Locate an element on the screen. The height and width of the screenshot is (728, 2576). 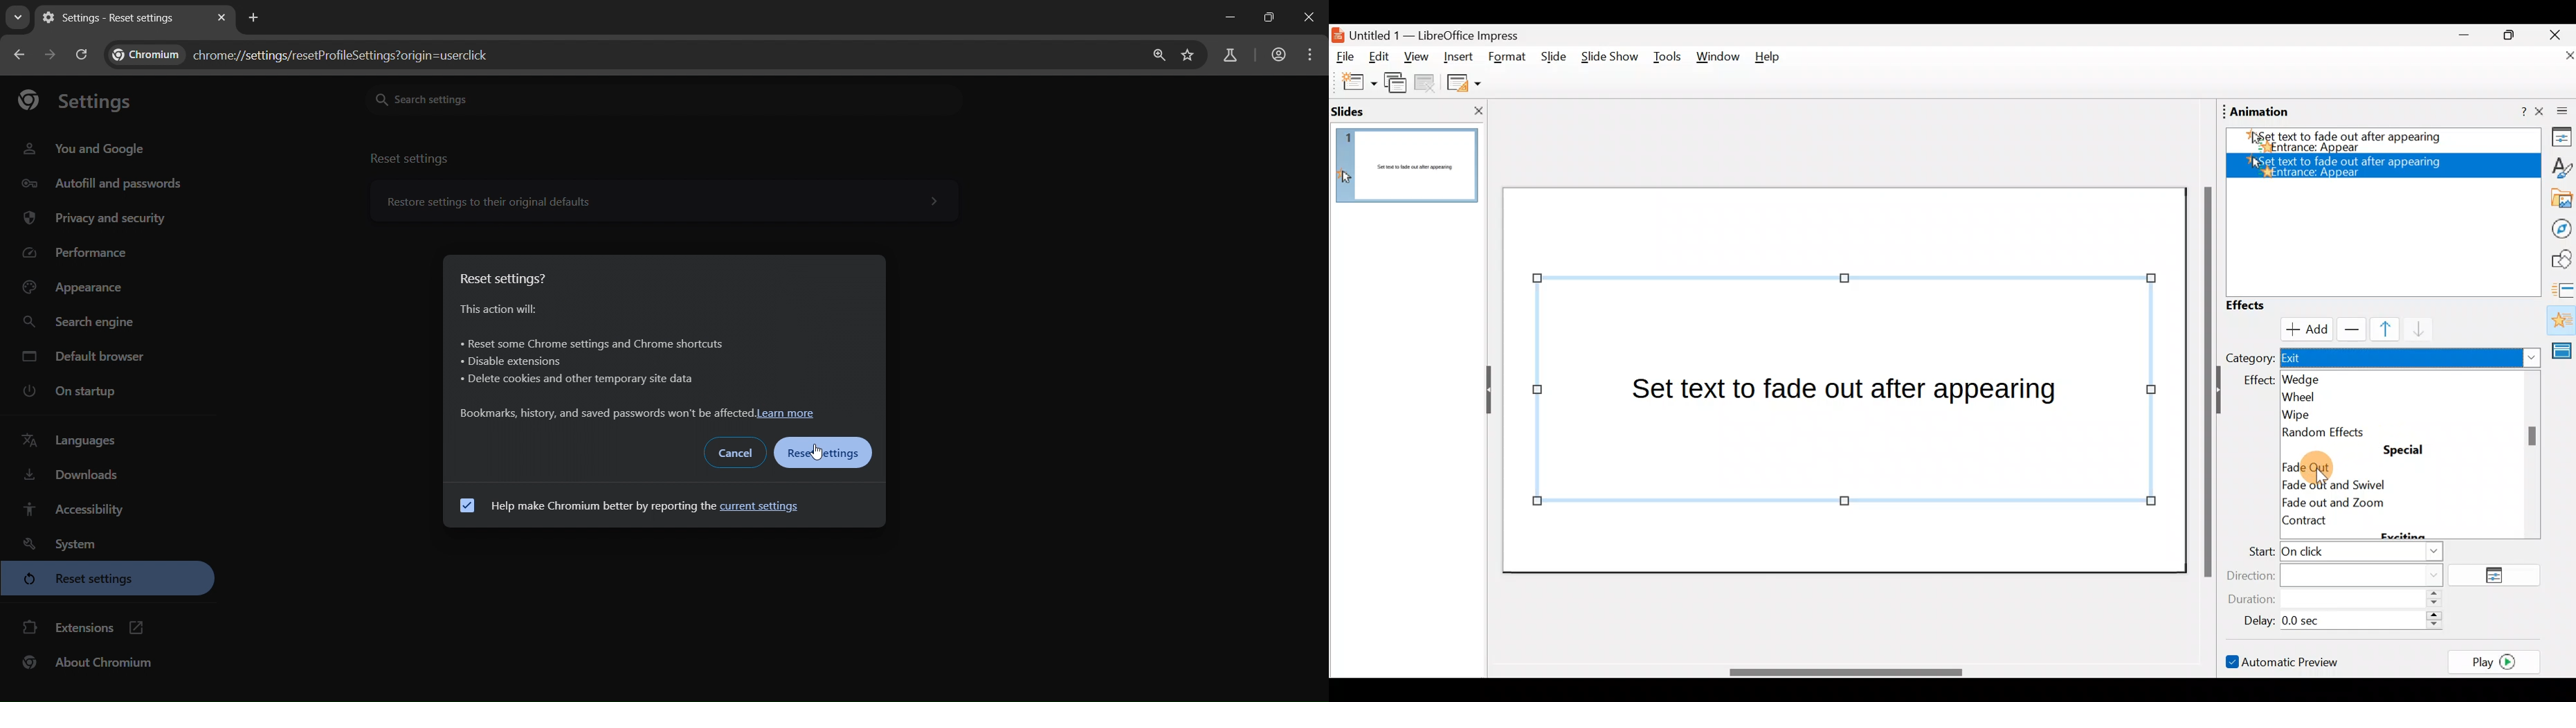
go back one page is located at coordinates (21, 54).